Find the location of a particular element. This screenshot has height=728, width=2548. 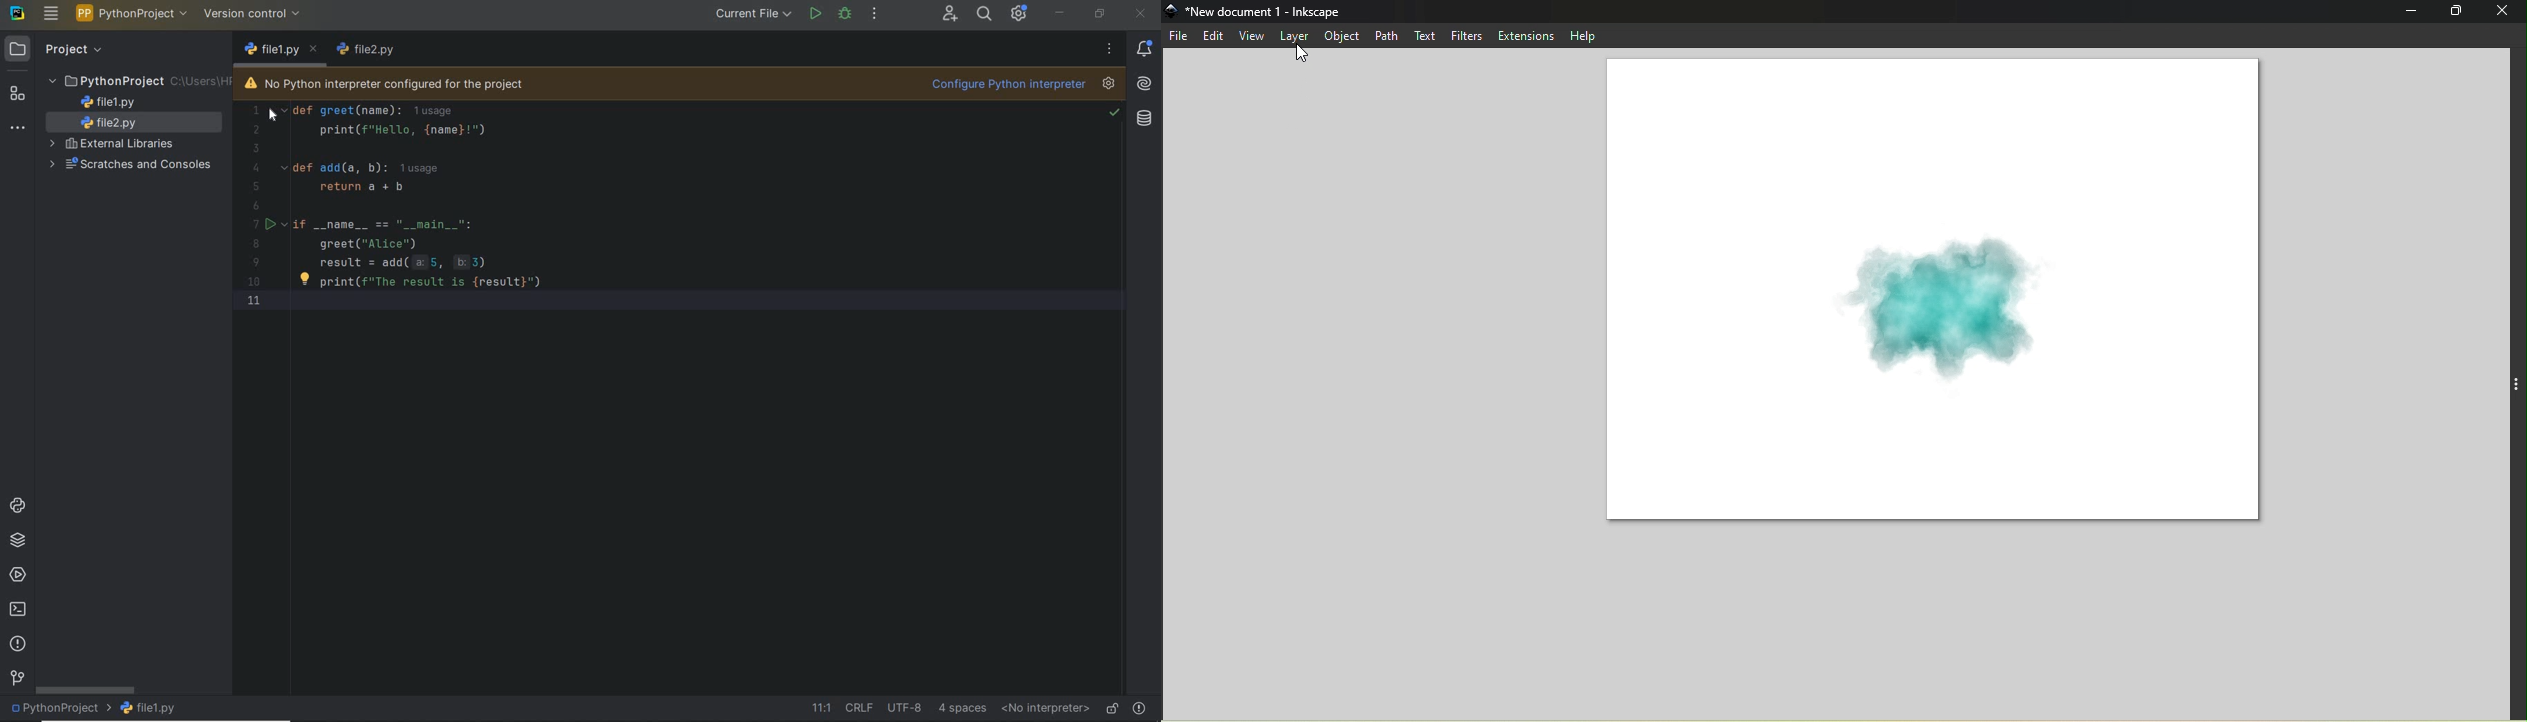

Toggle command palette is located at coordinates (2517, 381).